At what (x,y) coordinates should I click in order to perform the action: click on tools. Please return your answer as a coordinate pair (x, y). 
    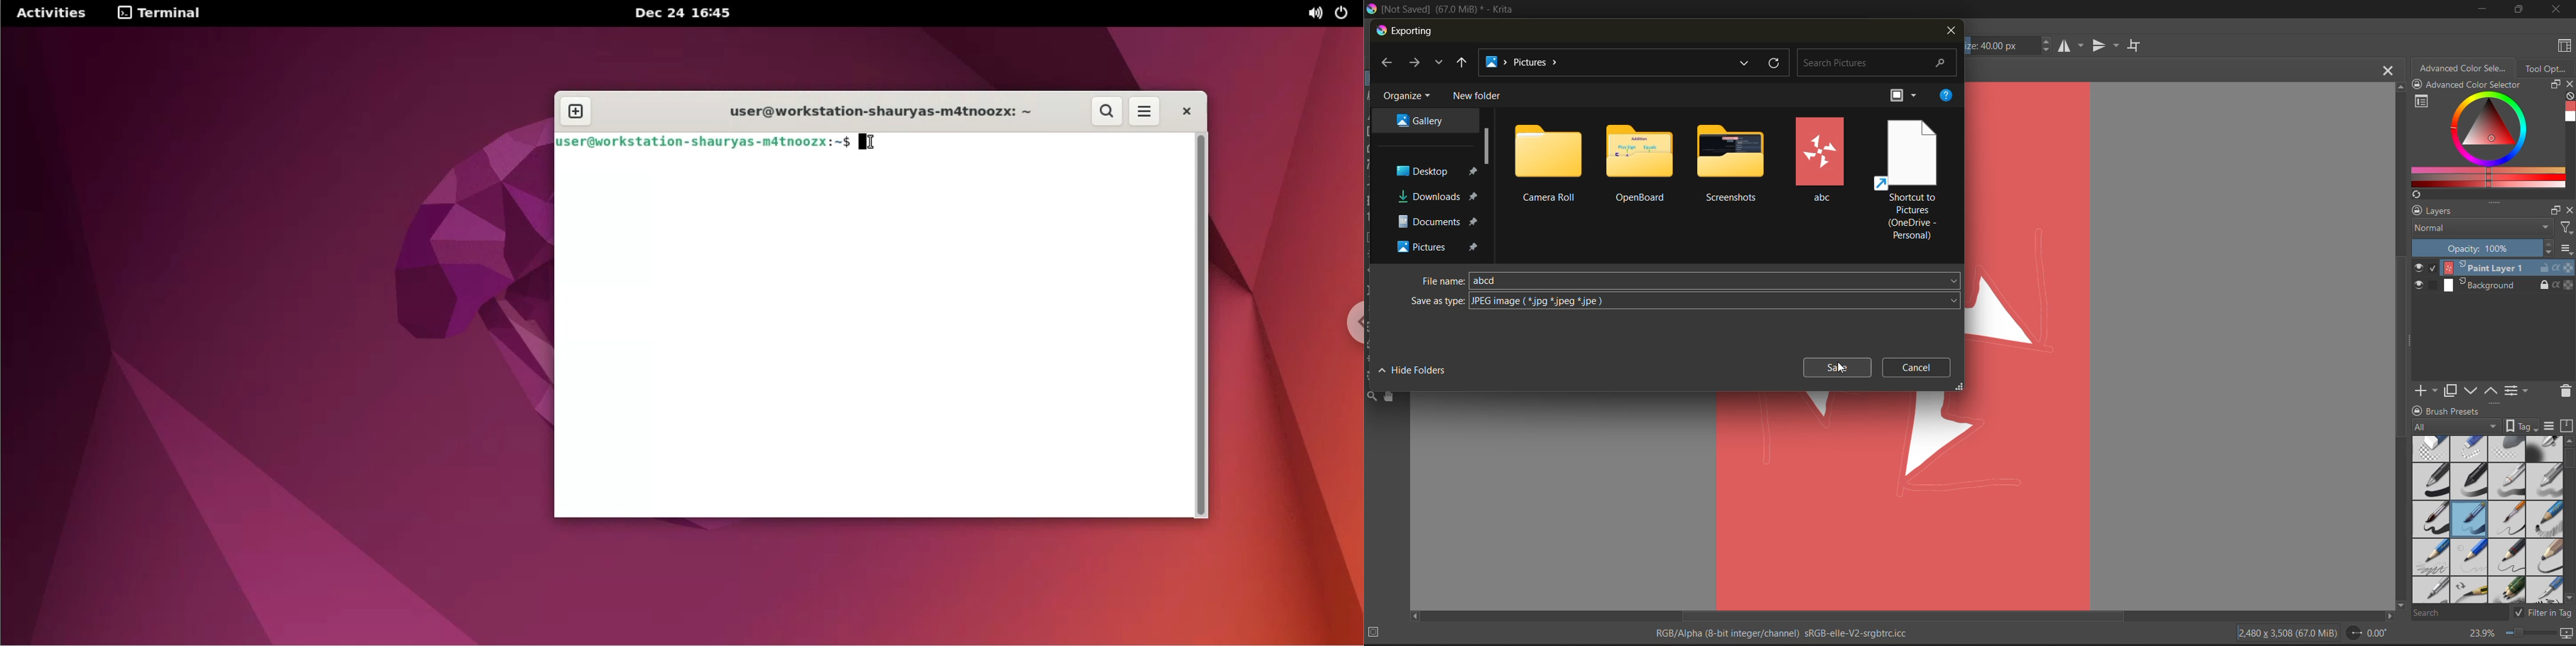
    Looking at the image, I should click on (1389, 396).